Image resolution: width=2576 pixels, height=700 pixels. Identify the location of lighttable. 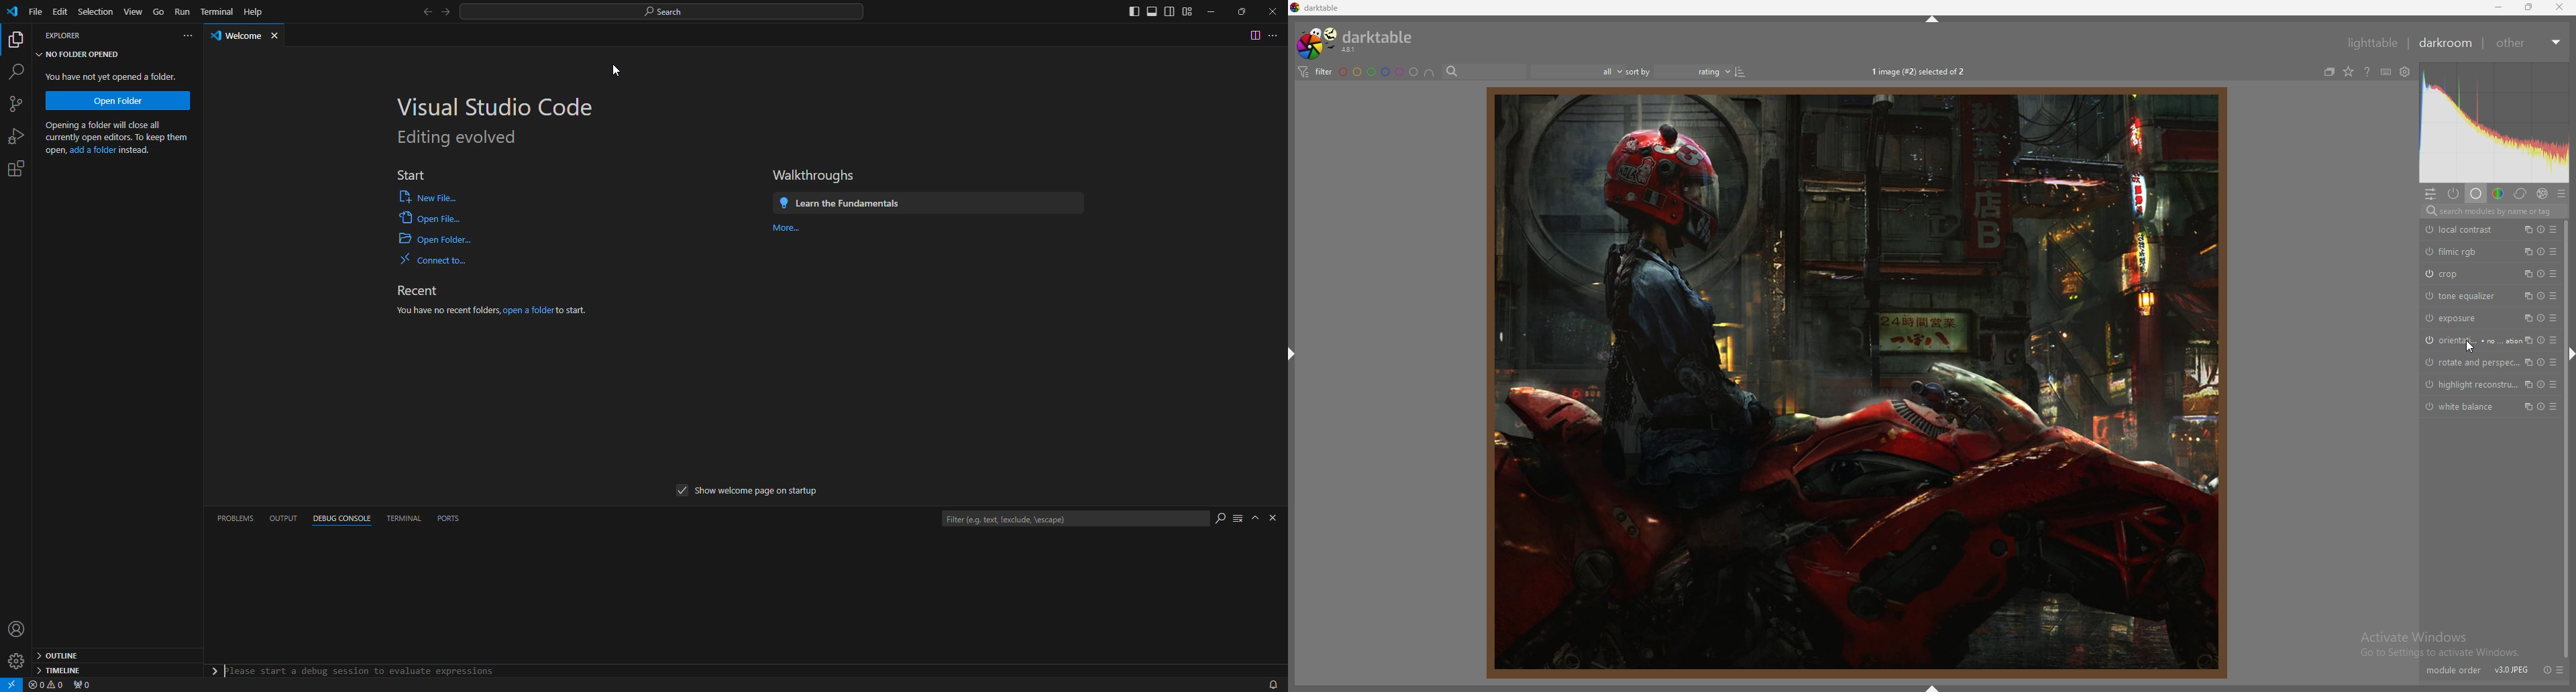
(2369, 42).